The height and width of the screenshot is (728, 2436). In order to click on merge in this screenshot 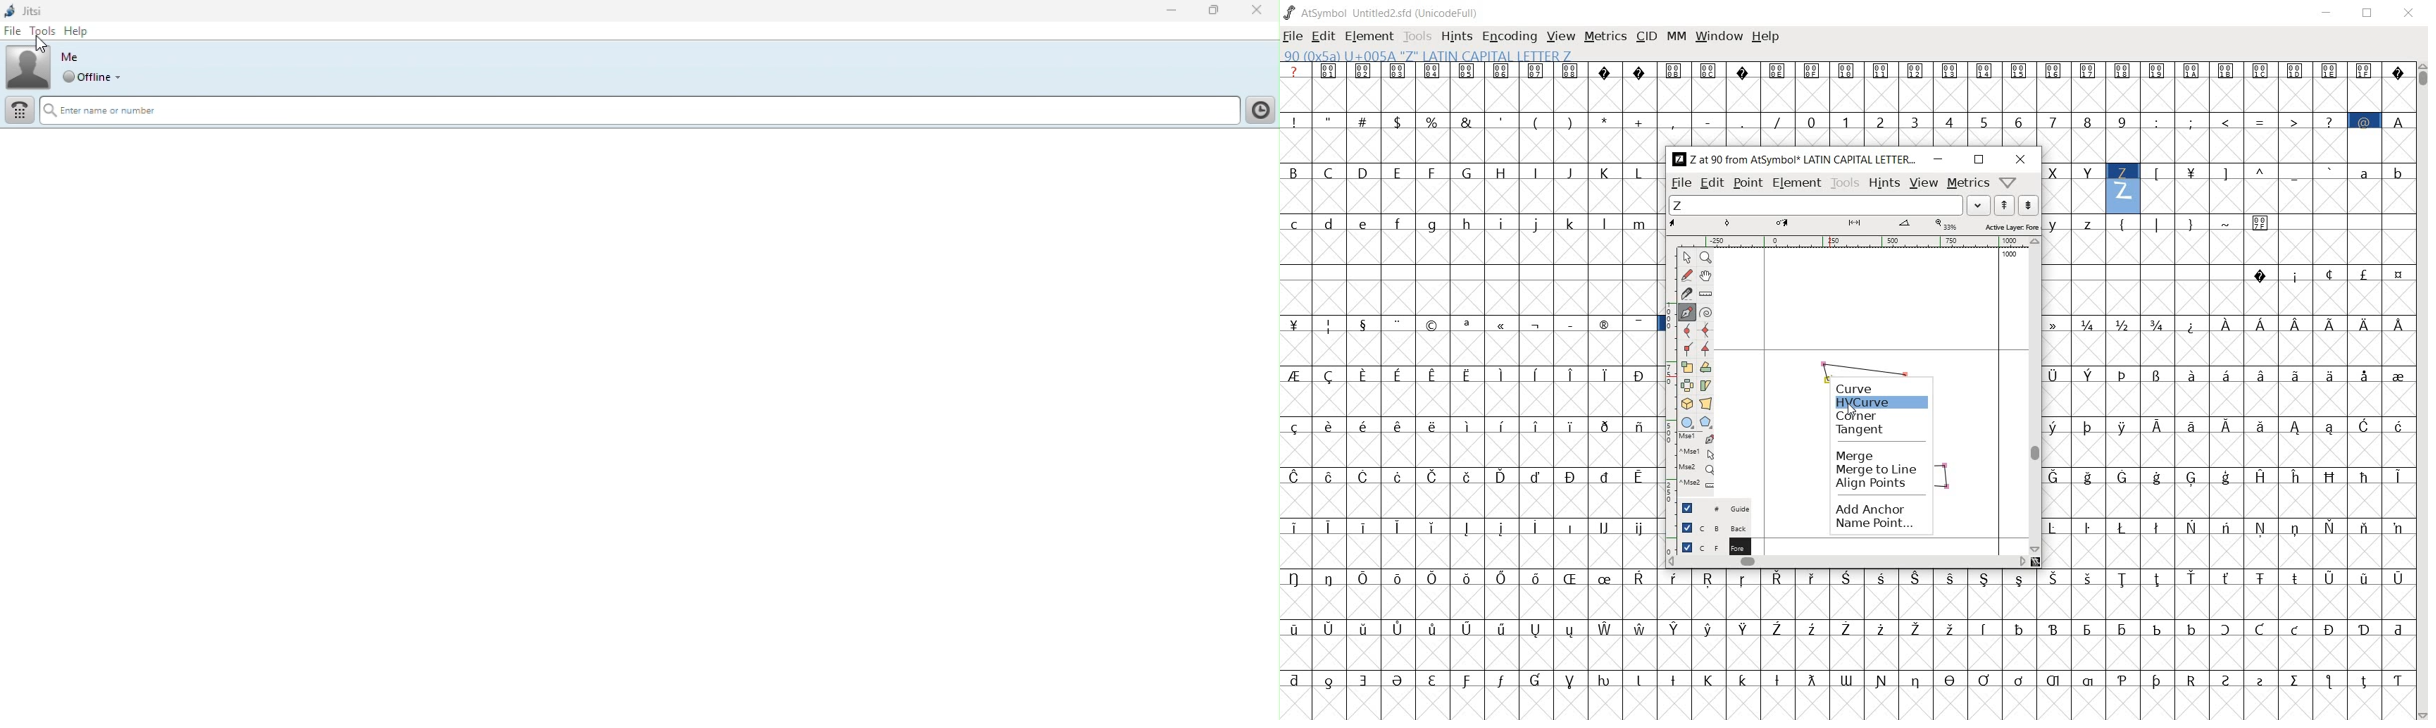, I will do `click(1879, 457)`.